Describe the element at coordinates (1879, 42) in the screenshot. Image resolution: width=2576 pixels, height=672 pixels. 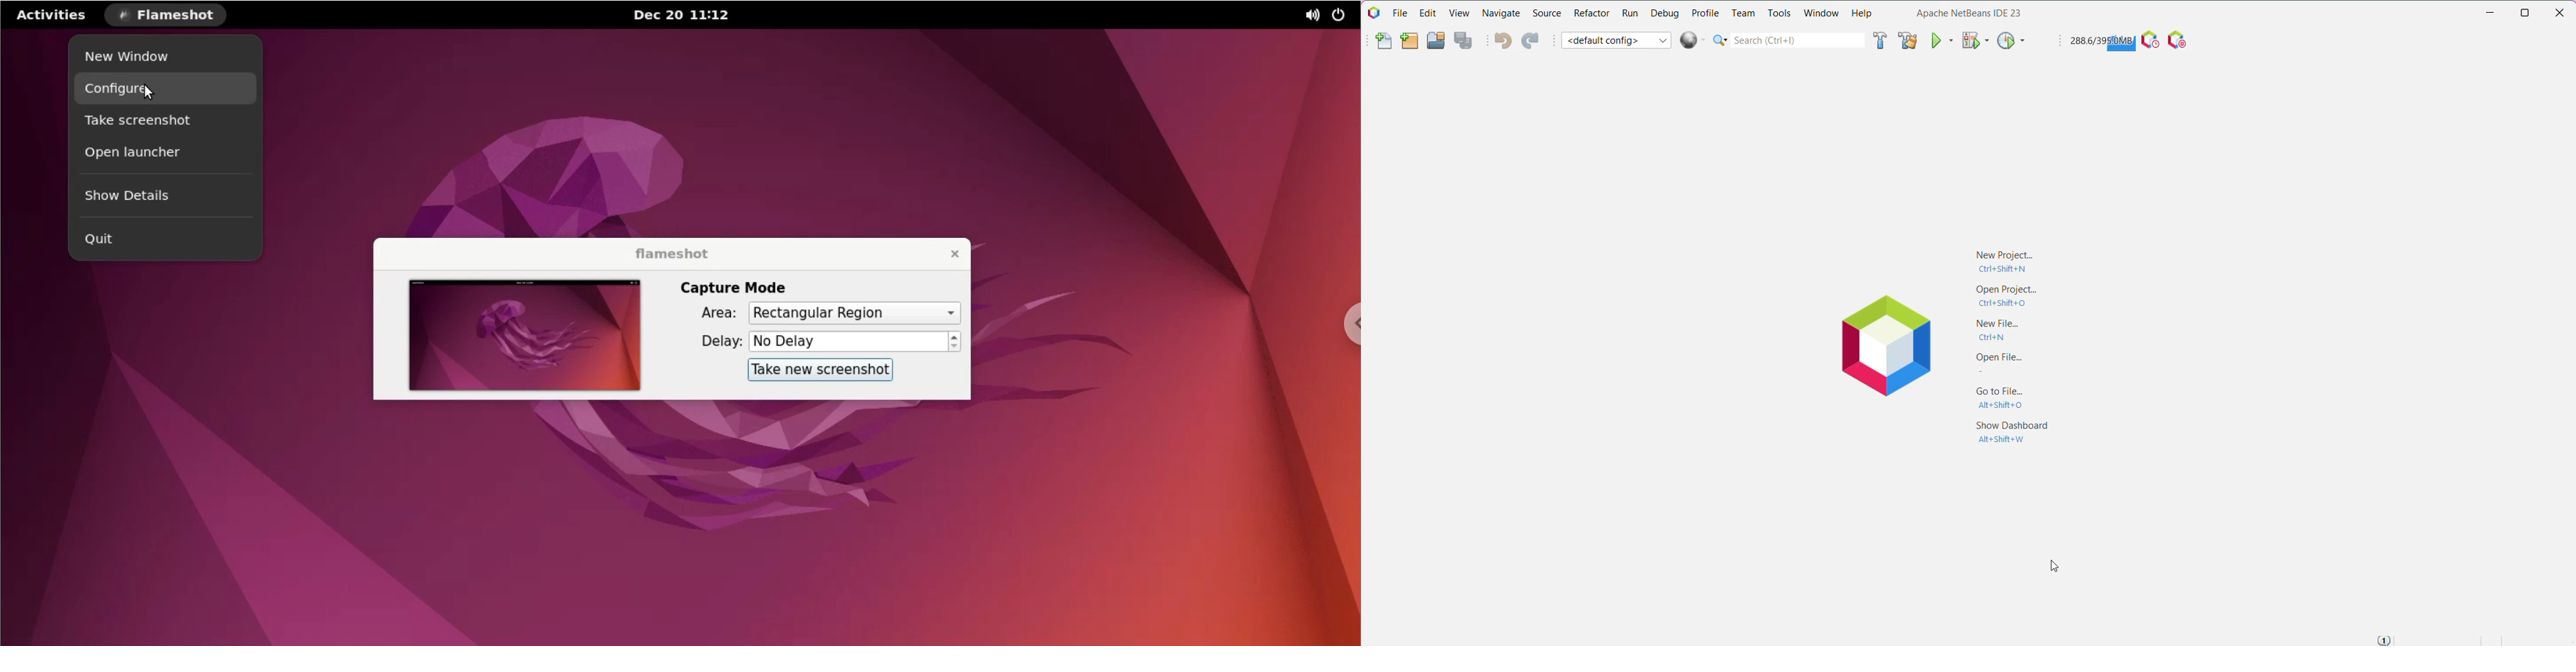
I see `Build Project` at that location.